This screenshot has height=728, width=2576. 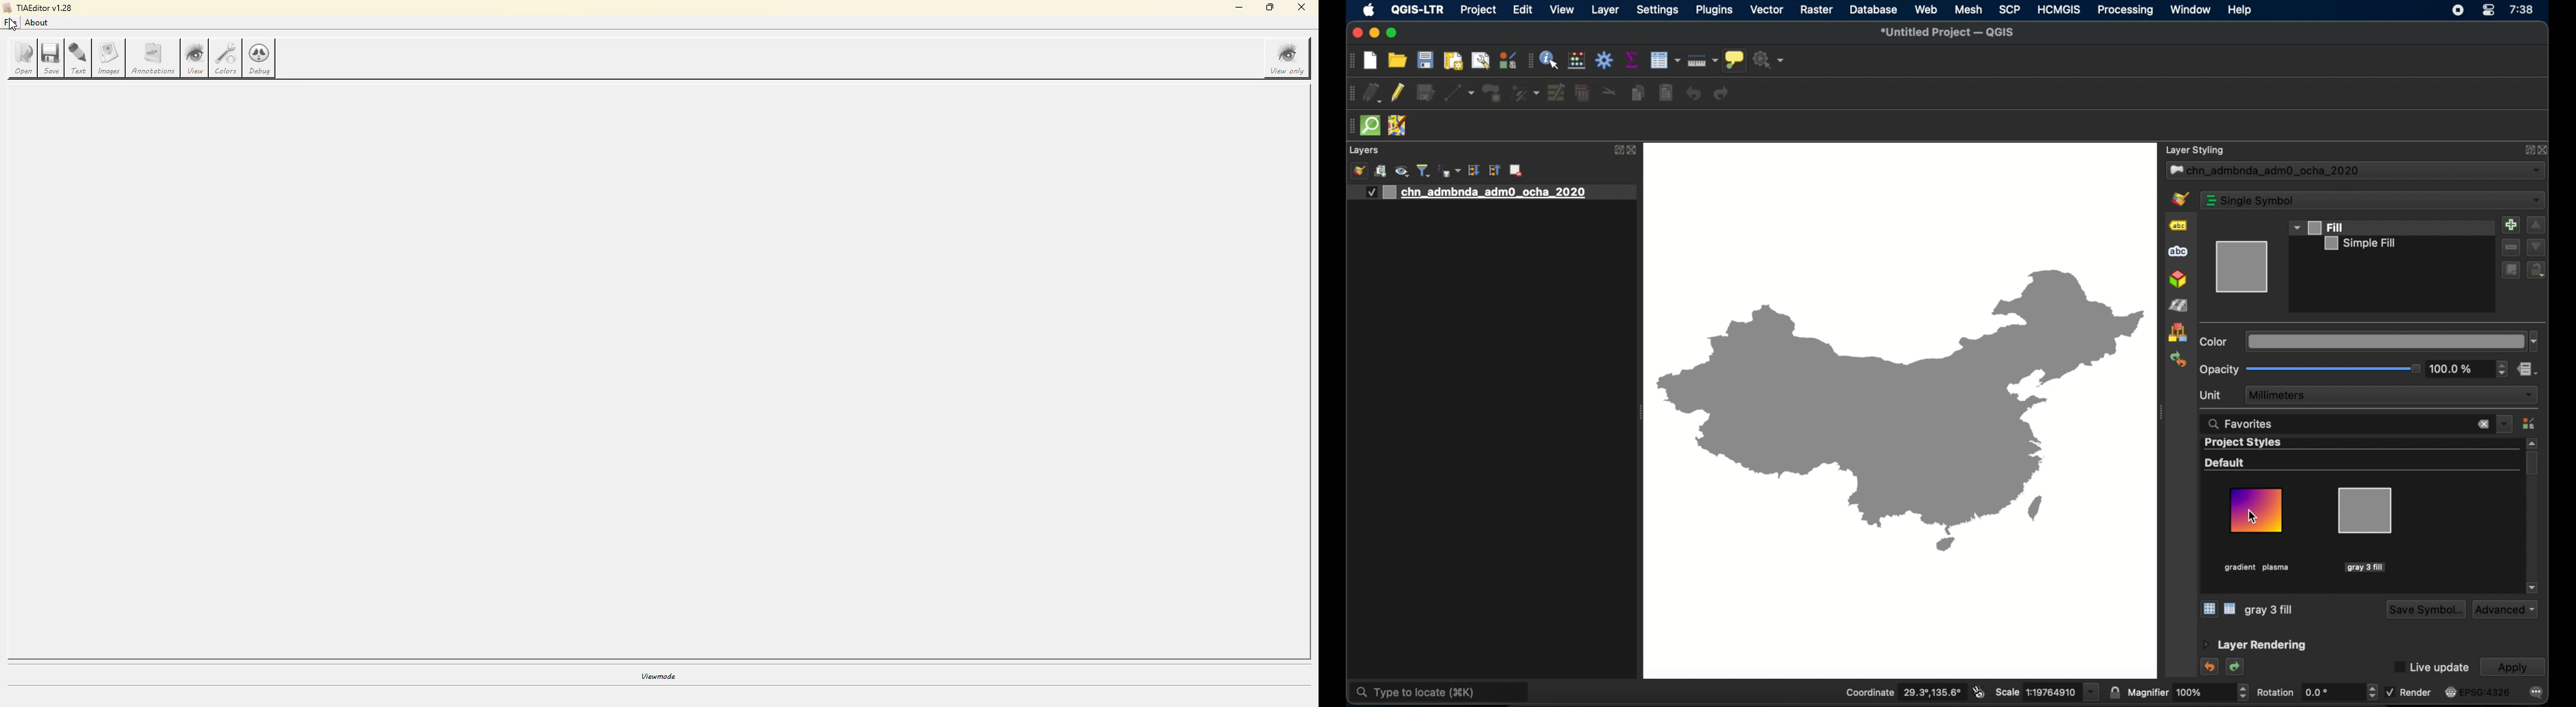 What do you see at coordinates (2482, 425) in the screenshot?
I see `close` at bounding box center [2482, 425].